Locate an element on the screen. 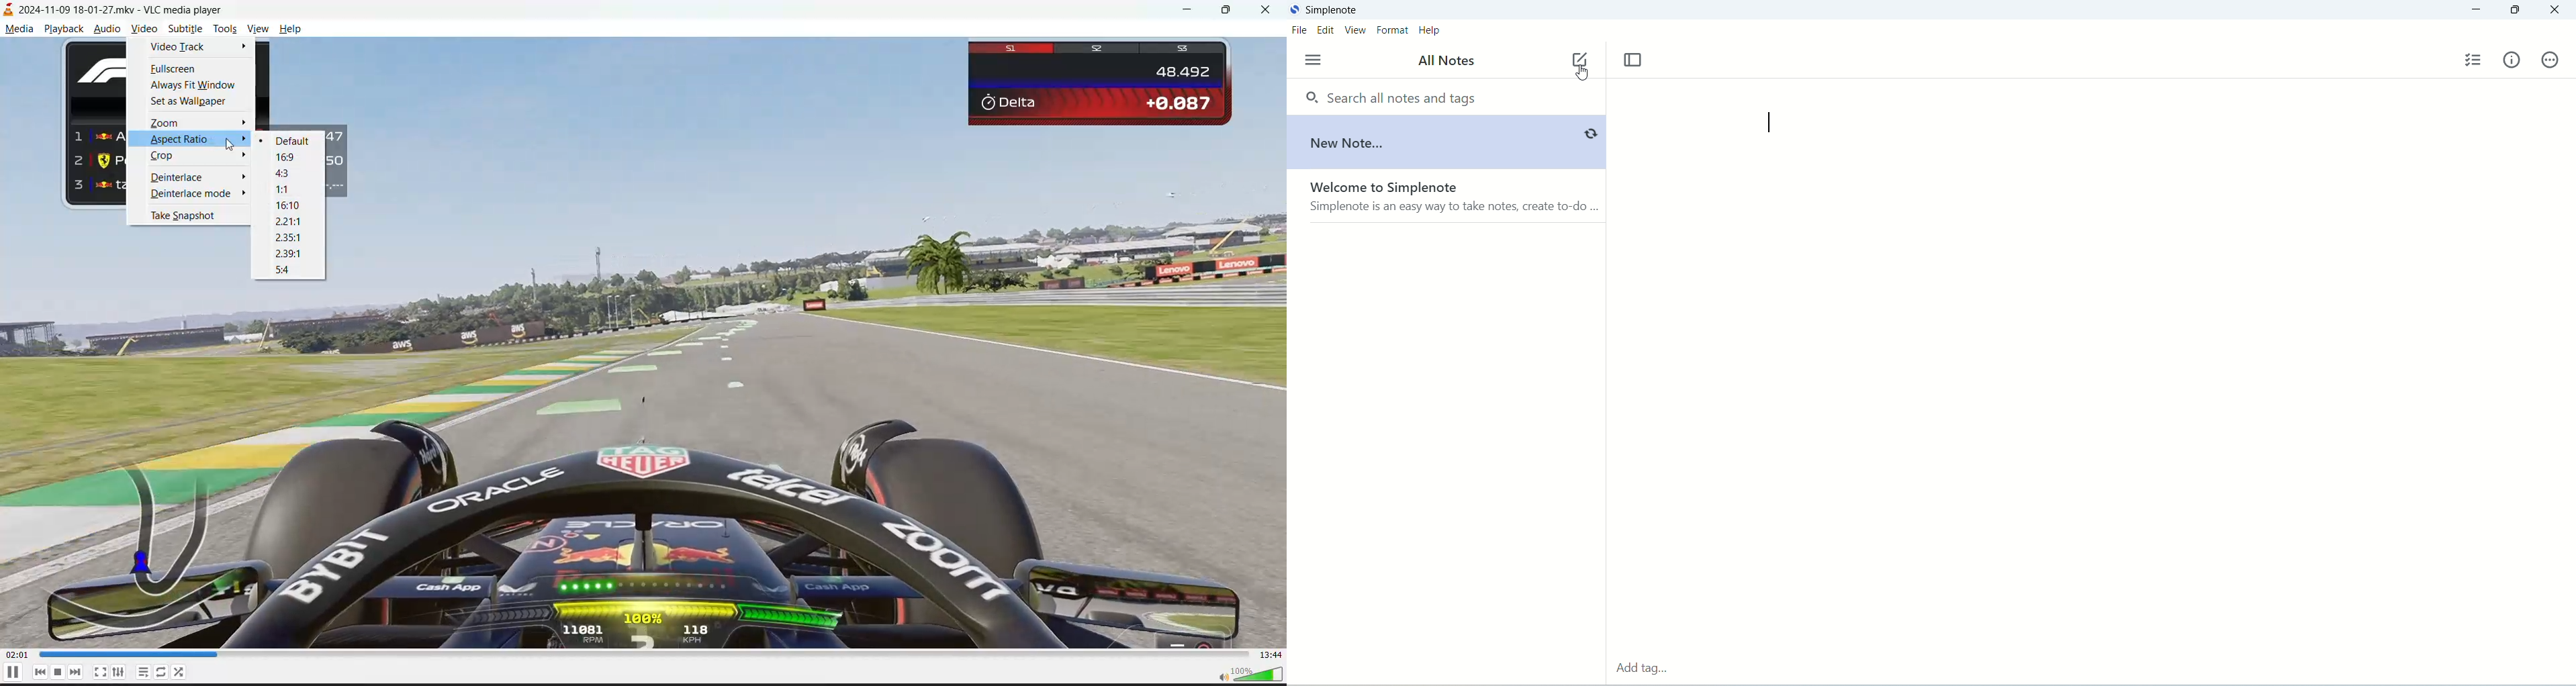 The width and height of the screenshot is (2576, 700). menu is located at coordinates (1313, 61).